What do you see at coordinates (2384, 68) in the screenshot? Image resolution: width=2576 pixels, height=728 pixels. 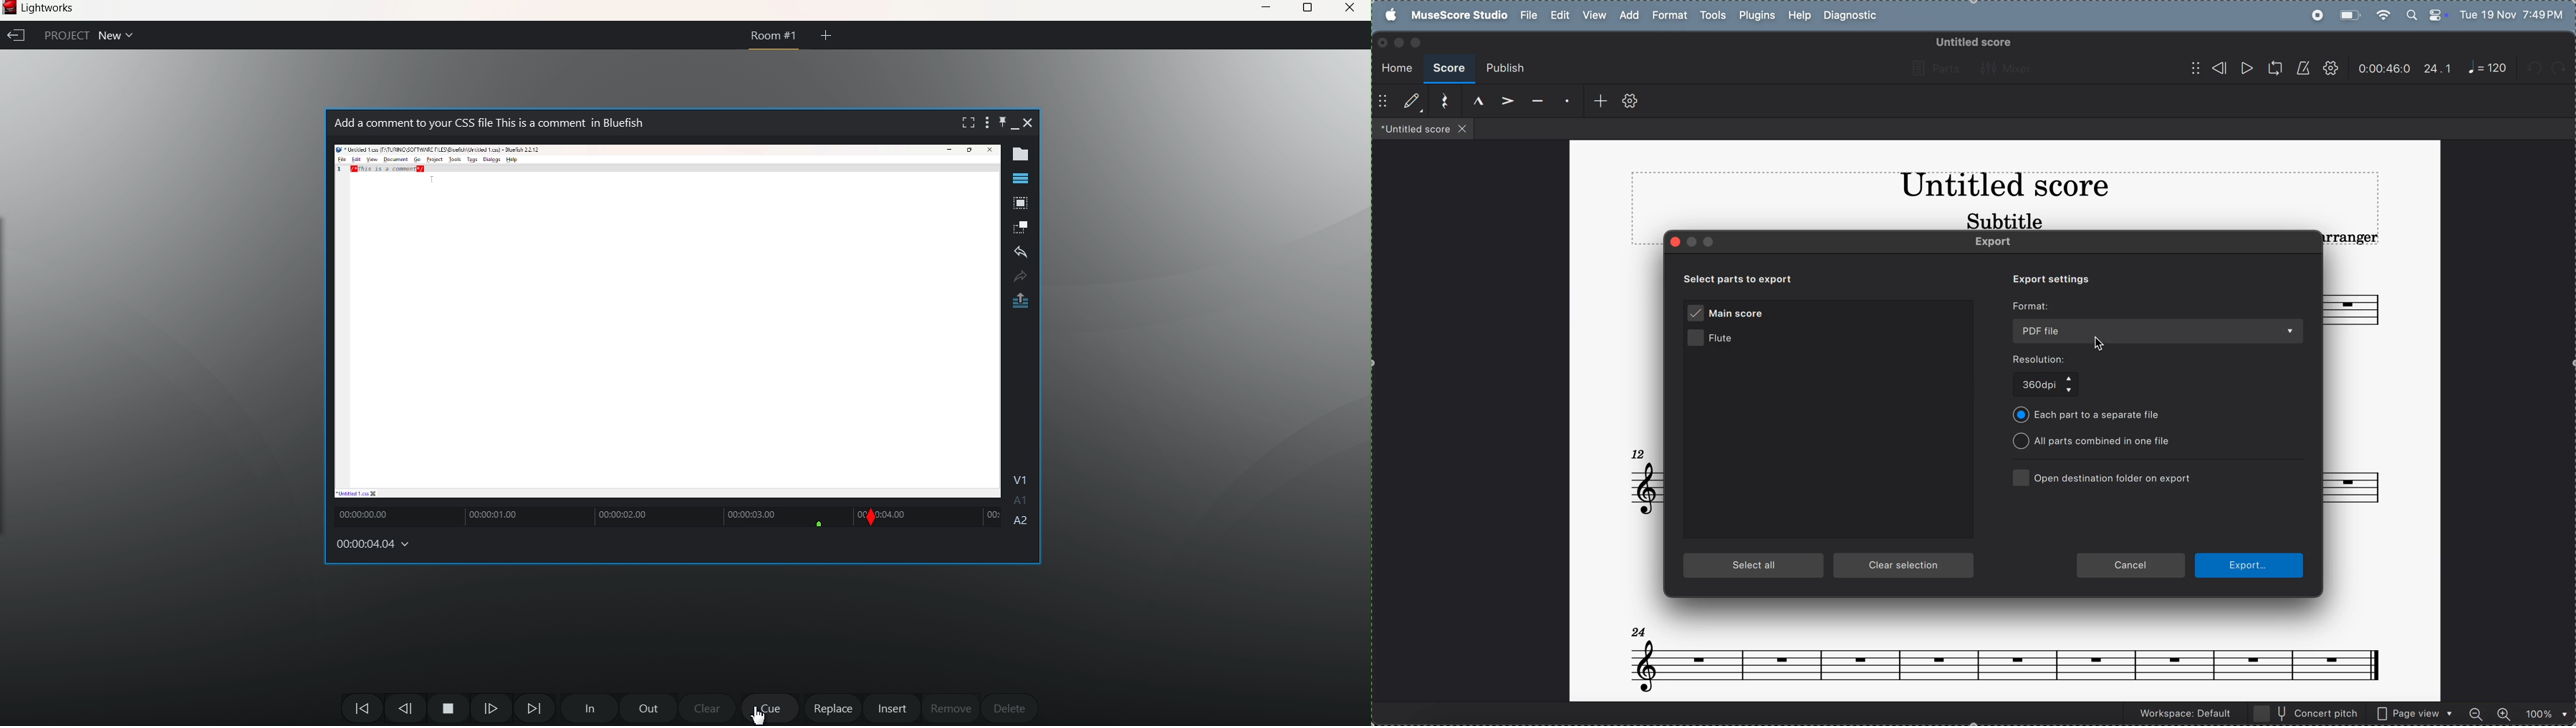 I see `timeframe` at bounding box center [2384, 68].